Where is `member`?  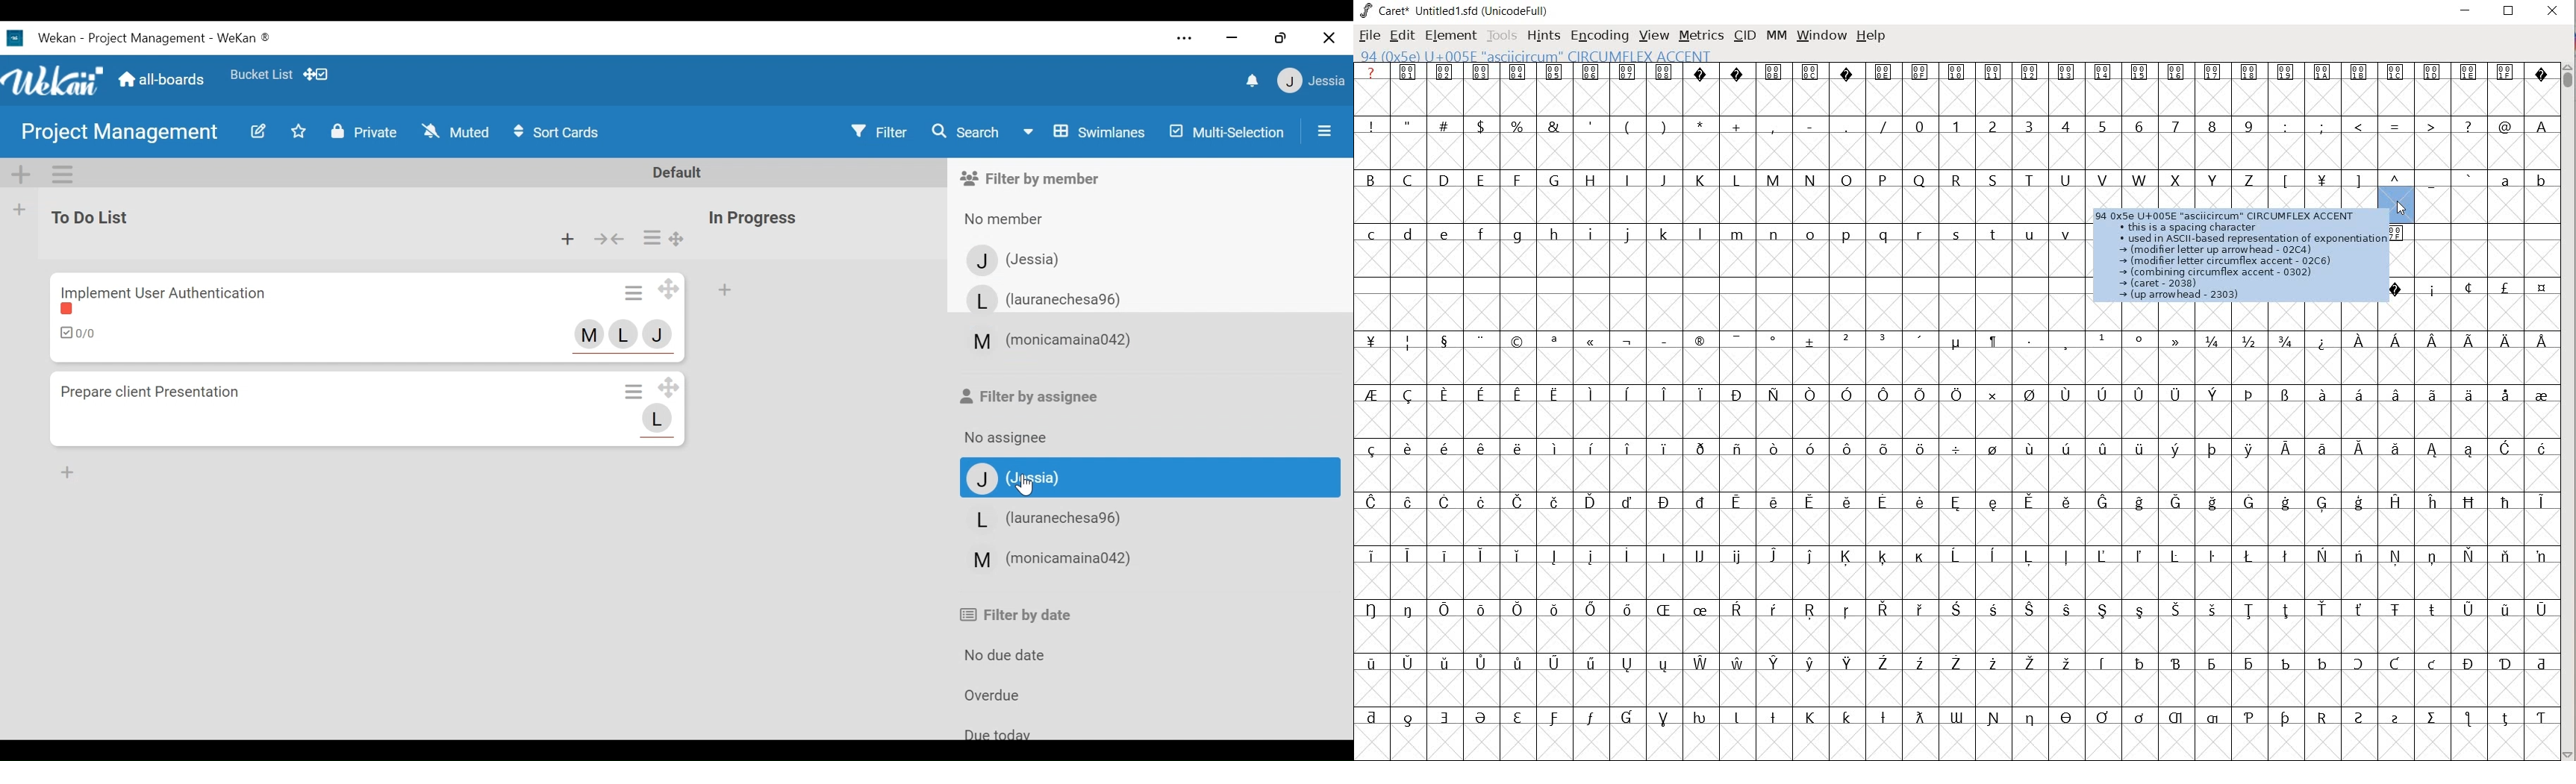
member is located at coordinates (662, 423).